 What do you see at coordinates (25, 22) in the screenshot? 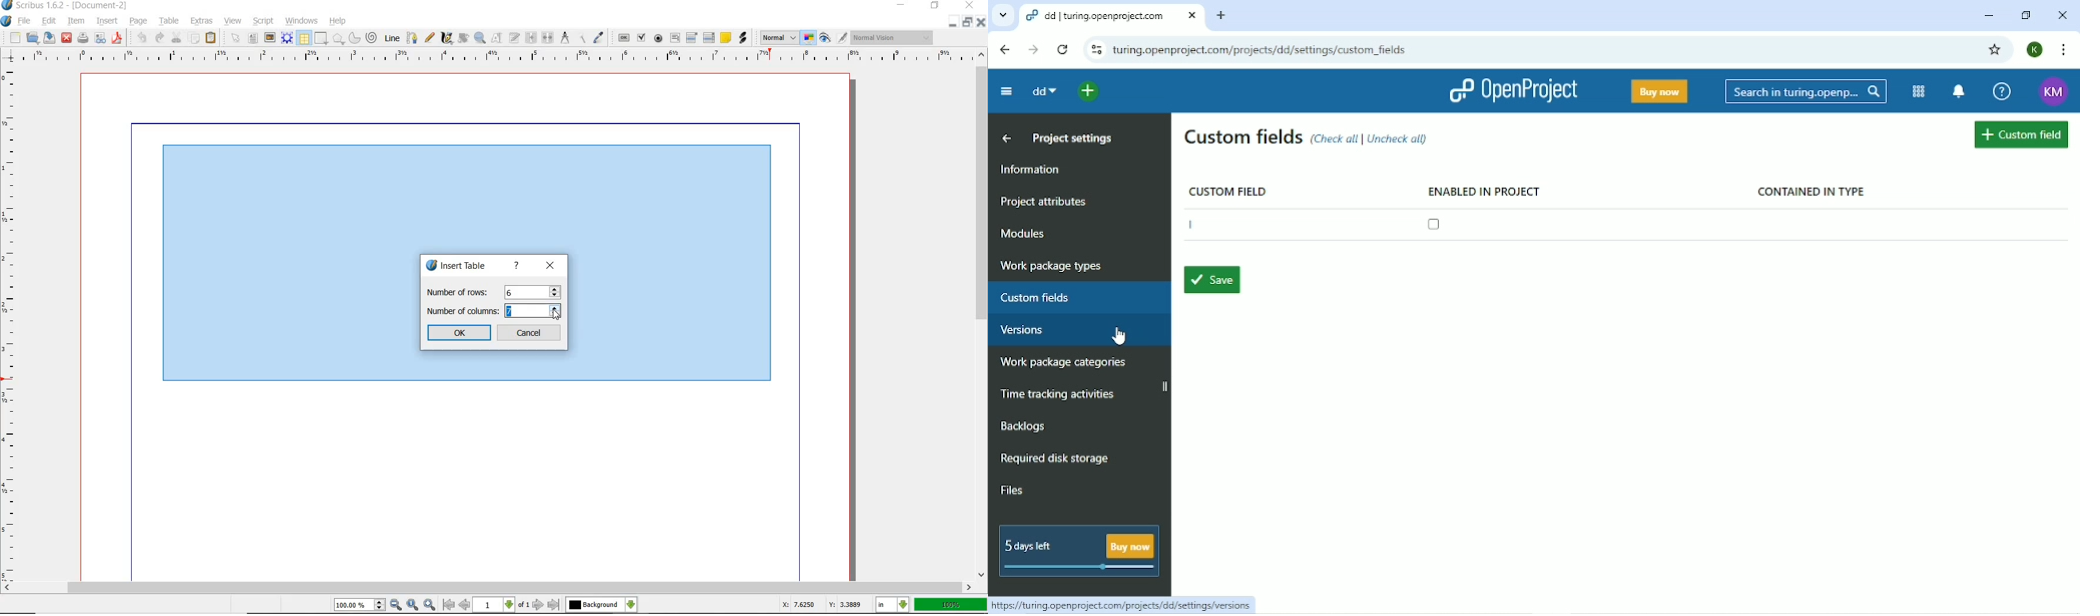
I see `file` at bounding box center [25, 22].